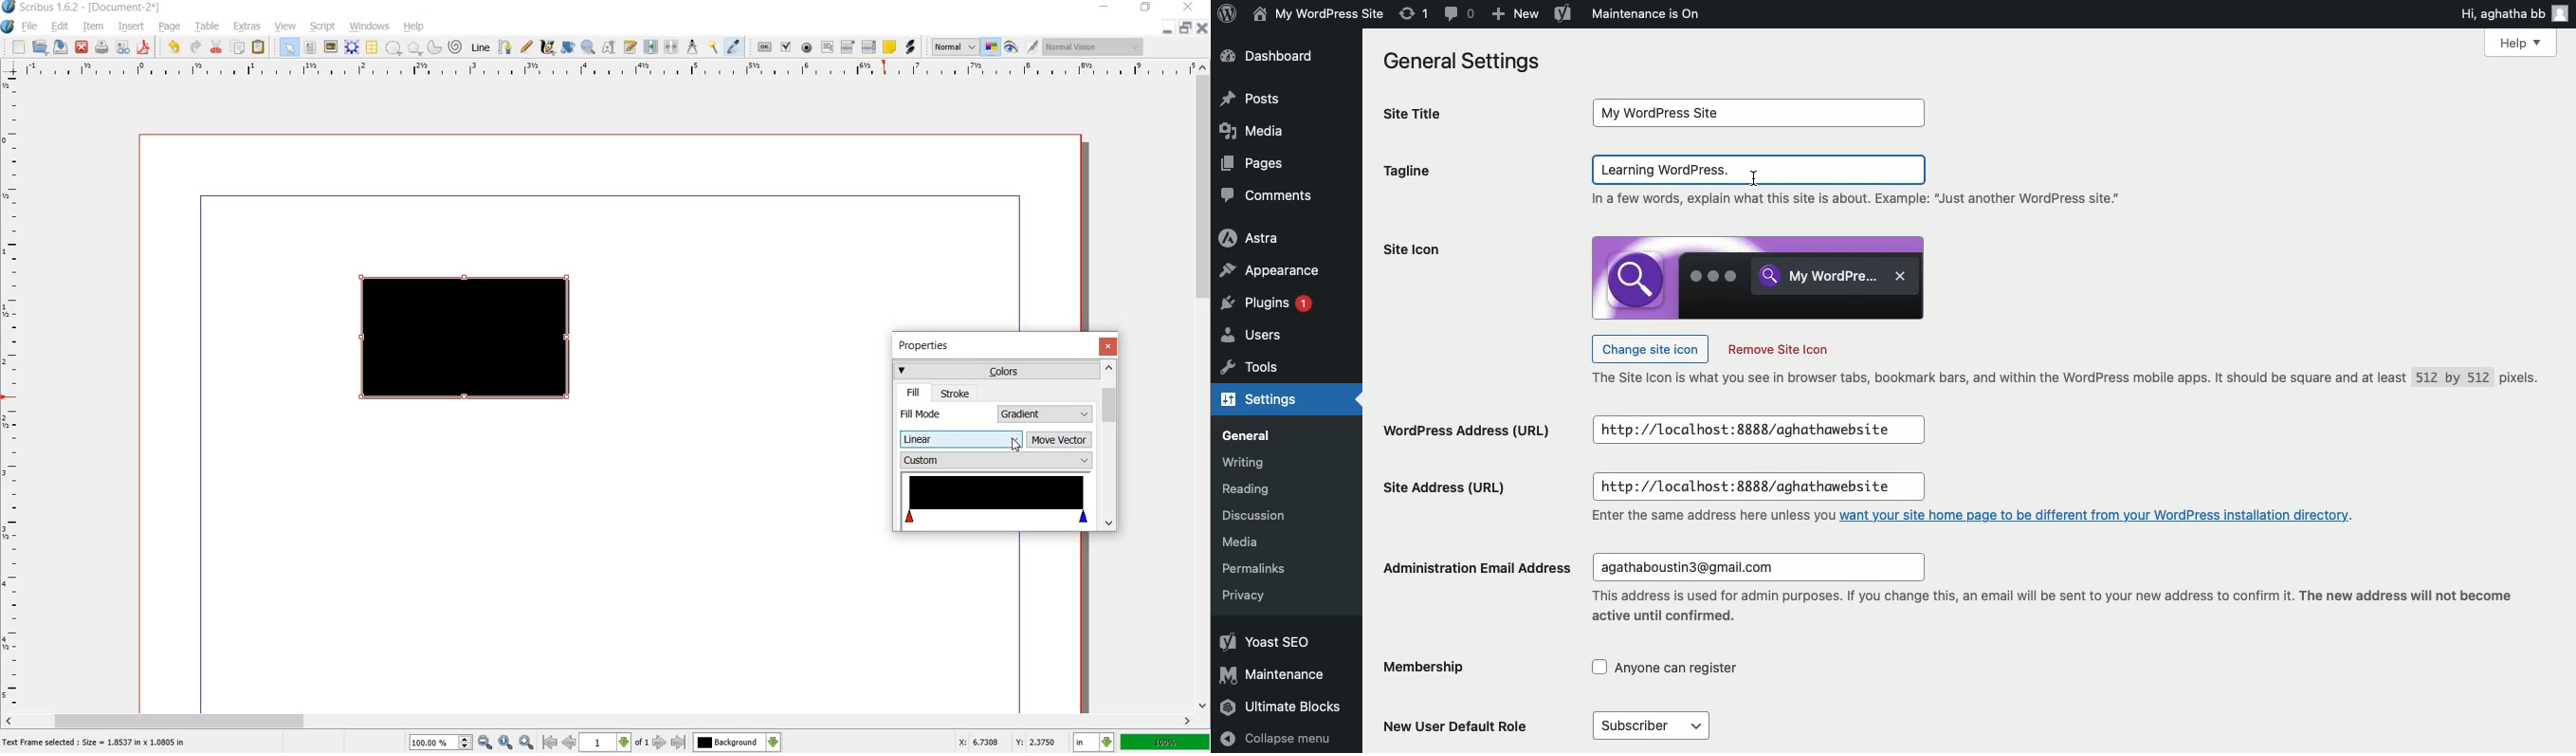 The width and height of the screenshot is (2576, 756). What do you see at coordinates (61, 27) in the screenshot?
I see `edit` at bounding box center [61, 27].